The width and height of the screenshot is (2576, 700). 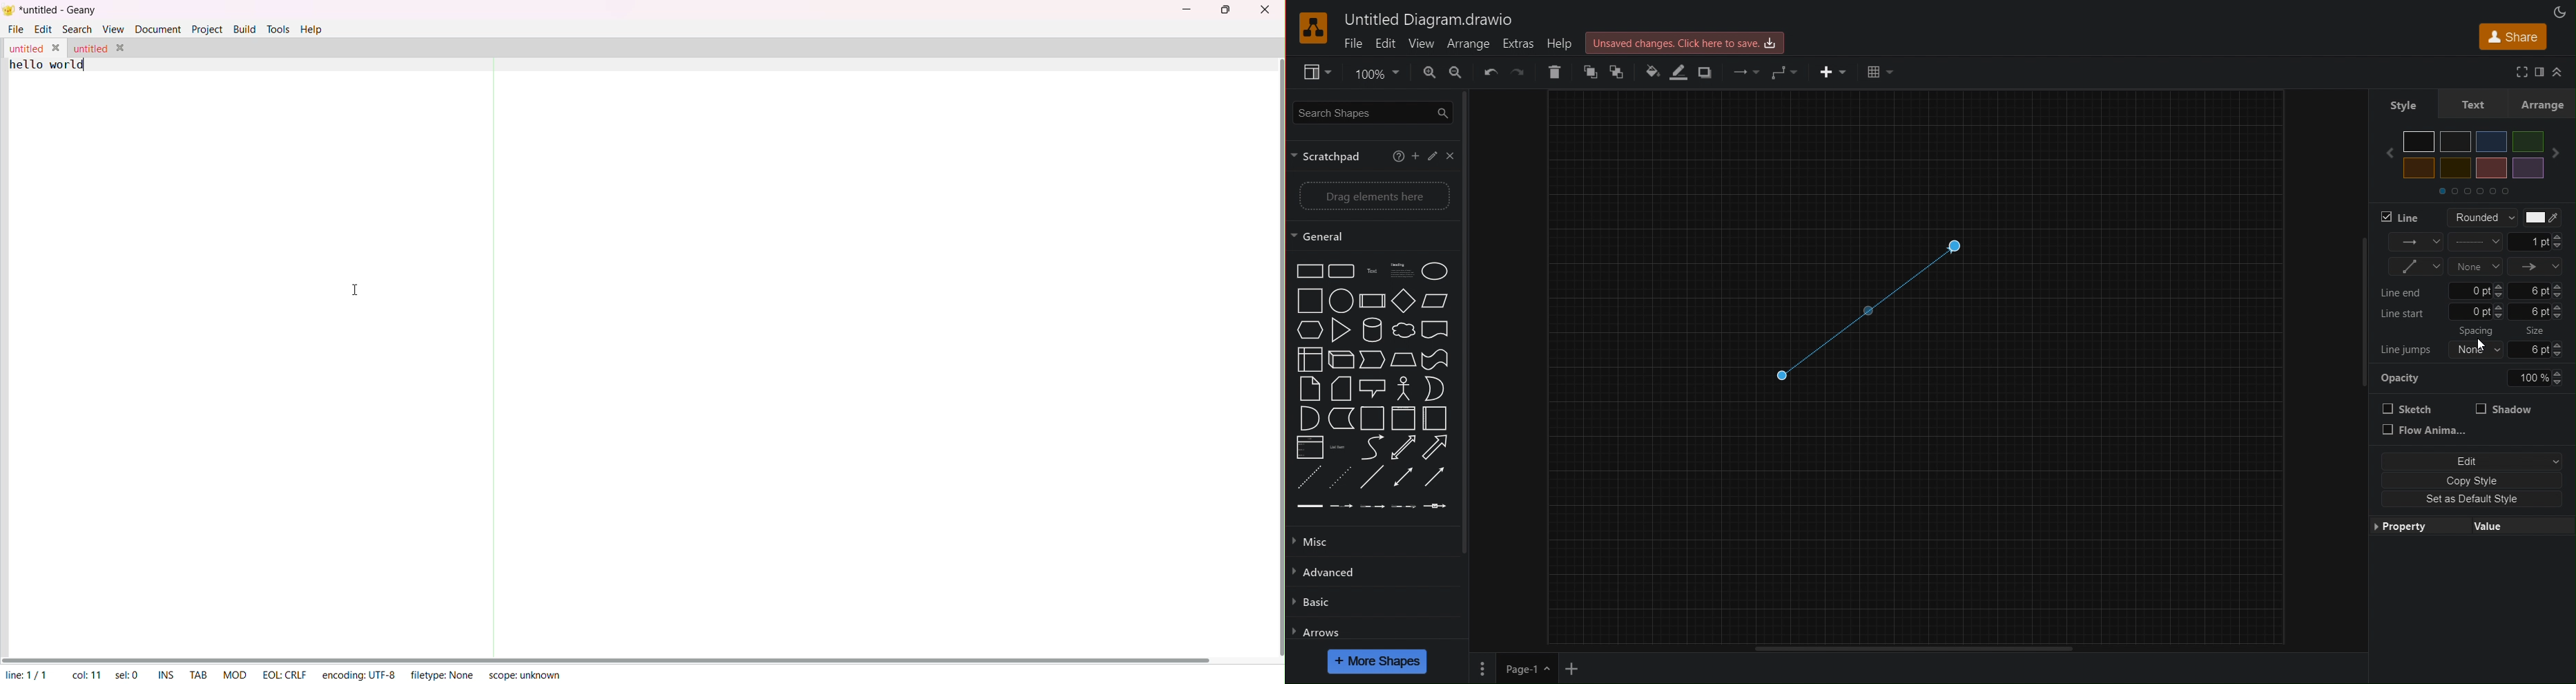 I want to click on Scratchpad, so click(x=1331, y=155).